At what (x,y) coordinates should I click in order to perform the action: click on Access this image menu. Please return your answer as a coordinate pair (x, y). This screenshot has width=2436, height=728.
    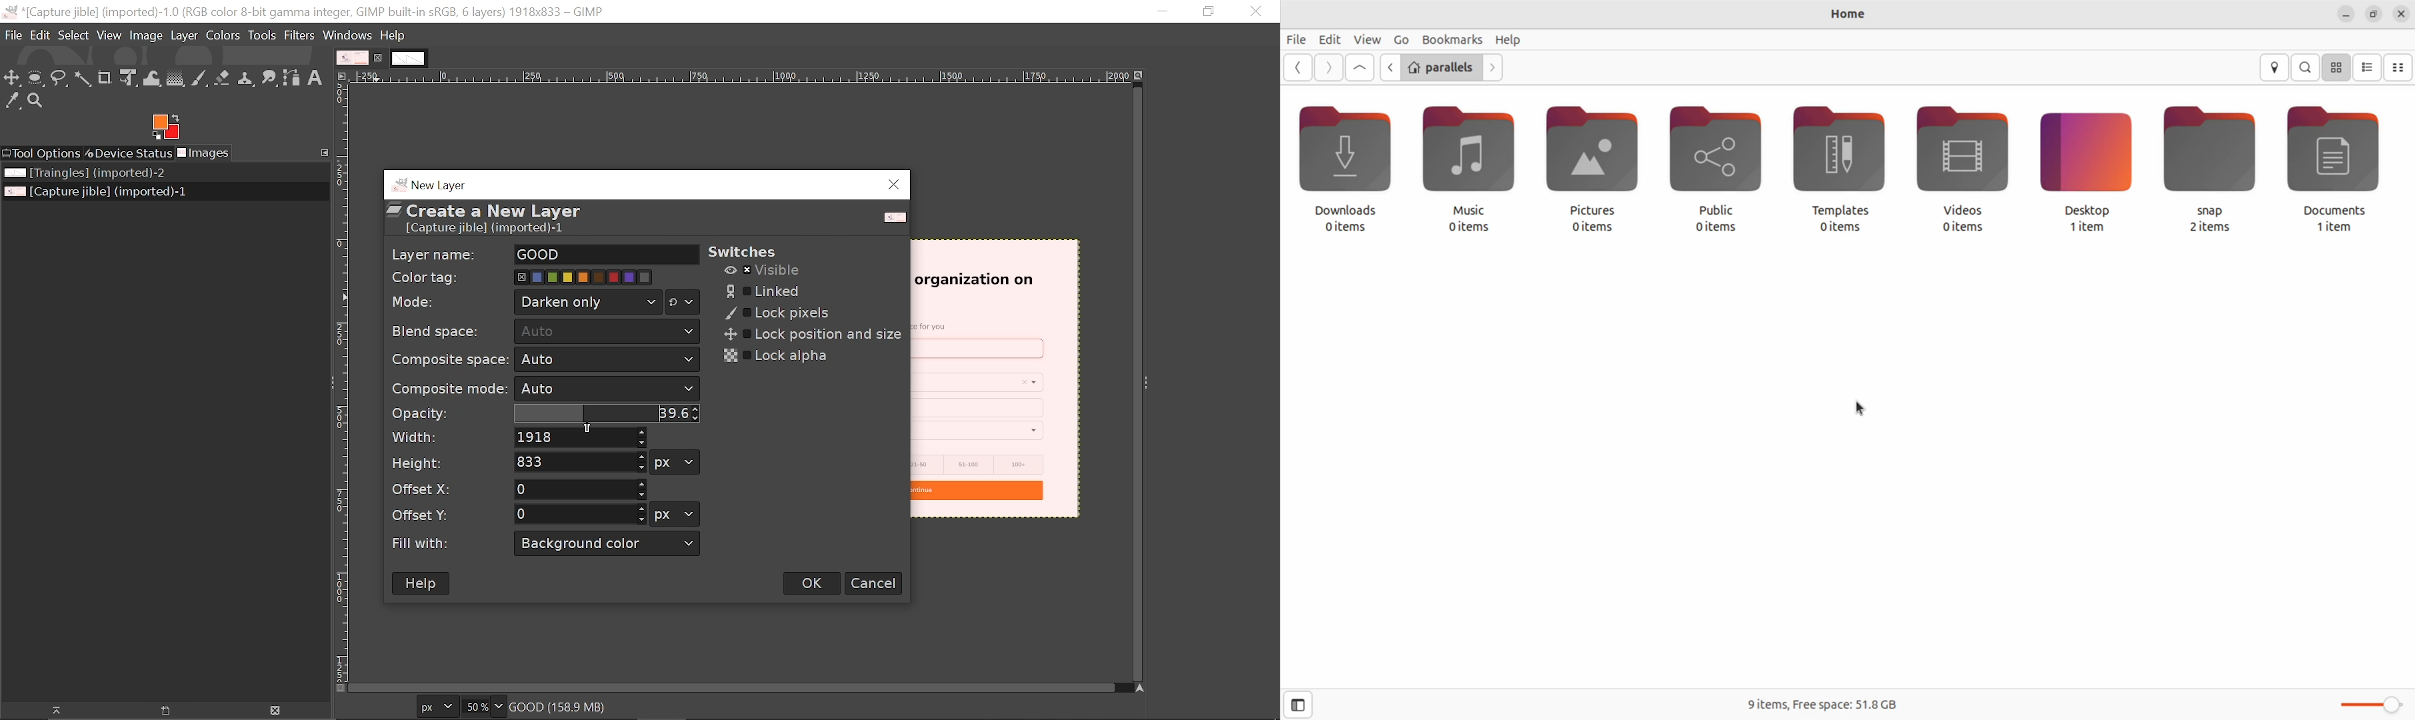
    Looking at the image, I should click on (342, 76).